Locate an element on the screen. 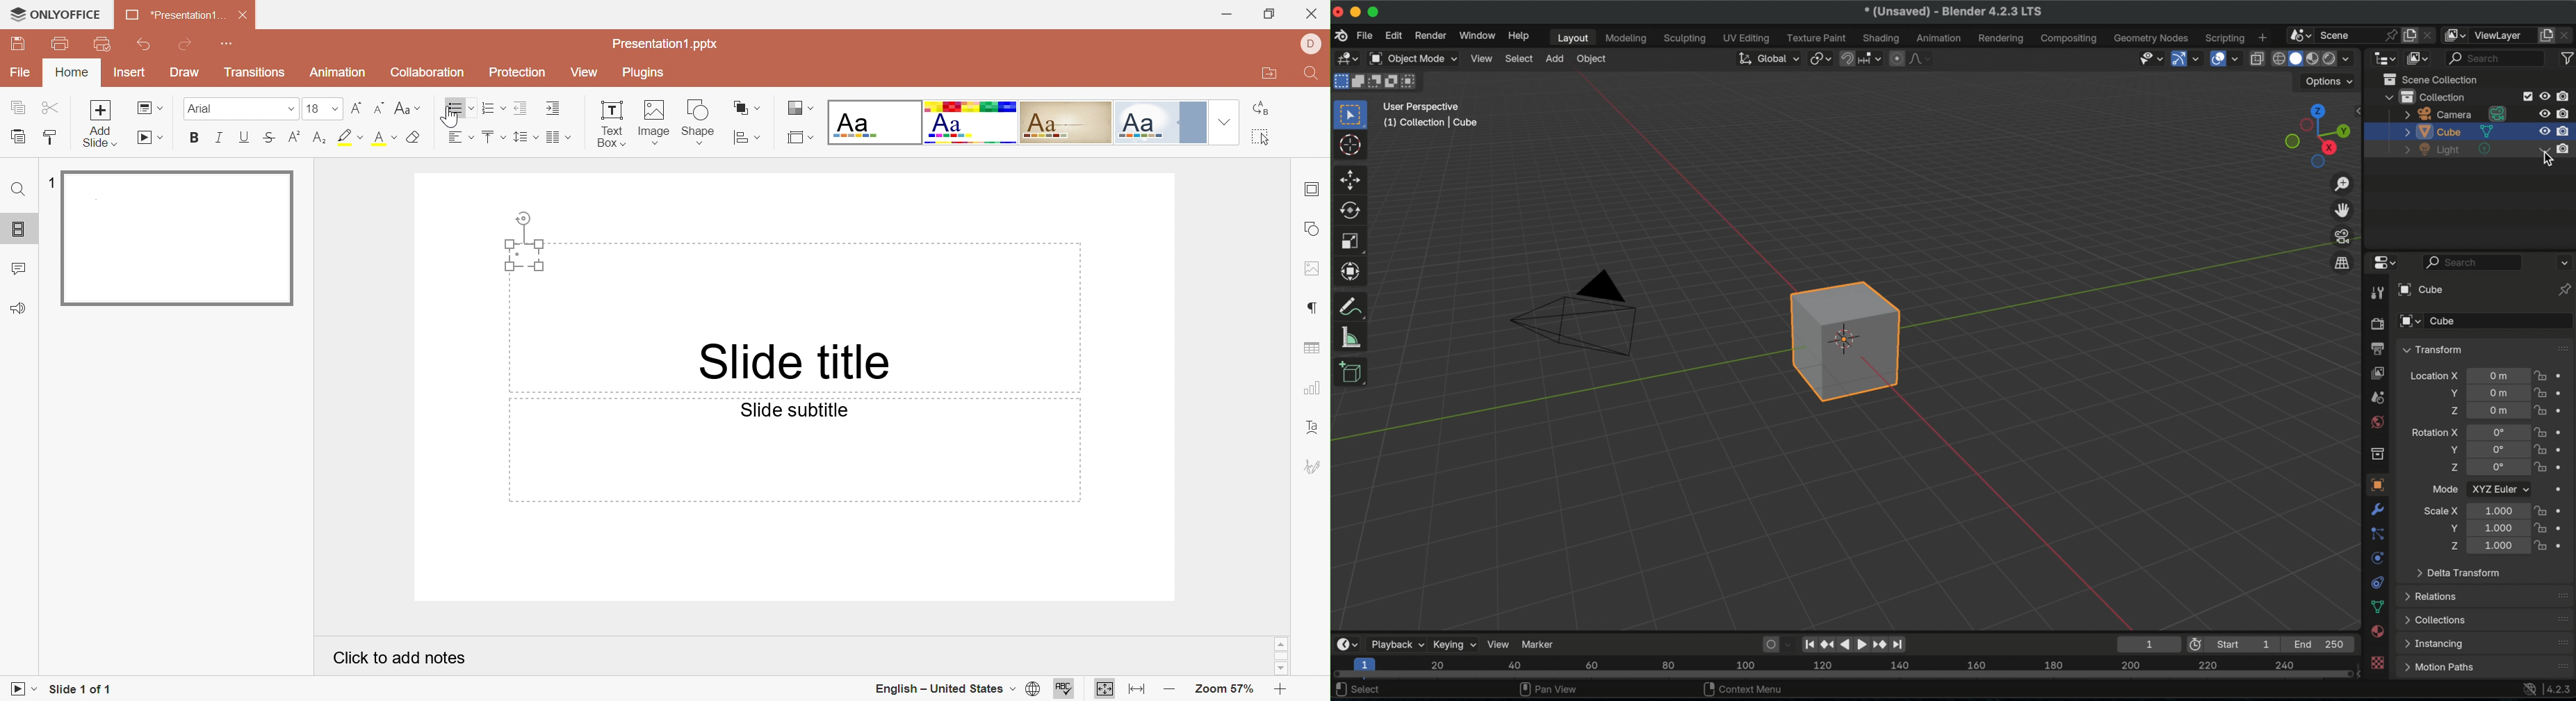 Image resolution: width=2576 pixels, height=728 pixels. Protection is located at coordinates (520, 73).